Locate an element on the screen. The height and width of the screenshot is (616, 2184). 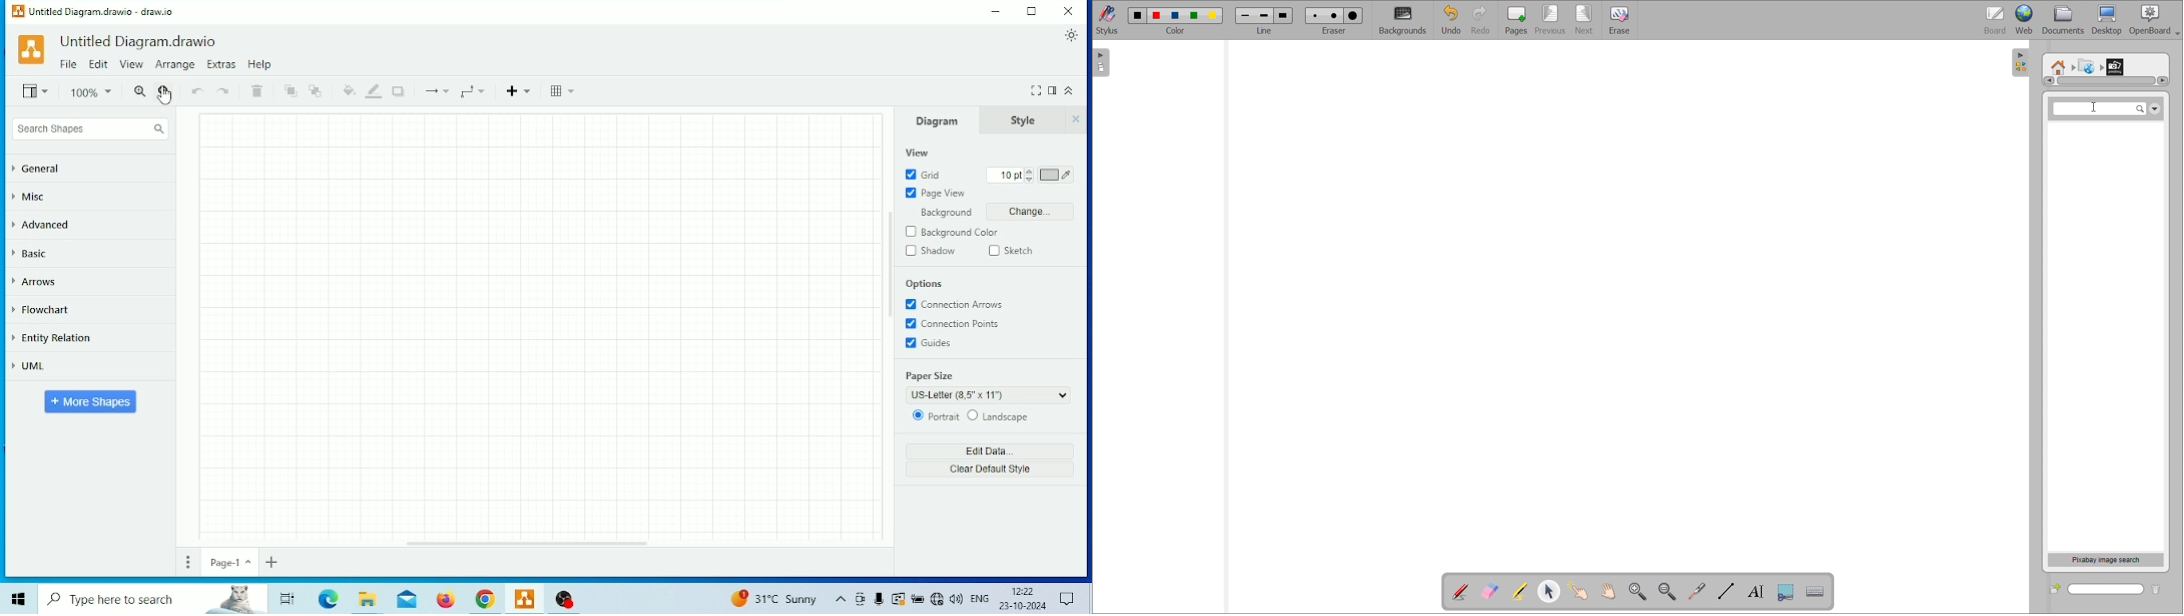
View is located at coordinates (131, 65).